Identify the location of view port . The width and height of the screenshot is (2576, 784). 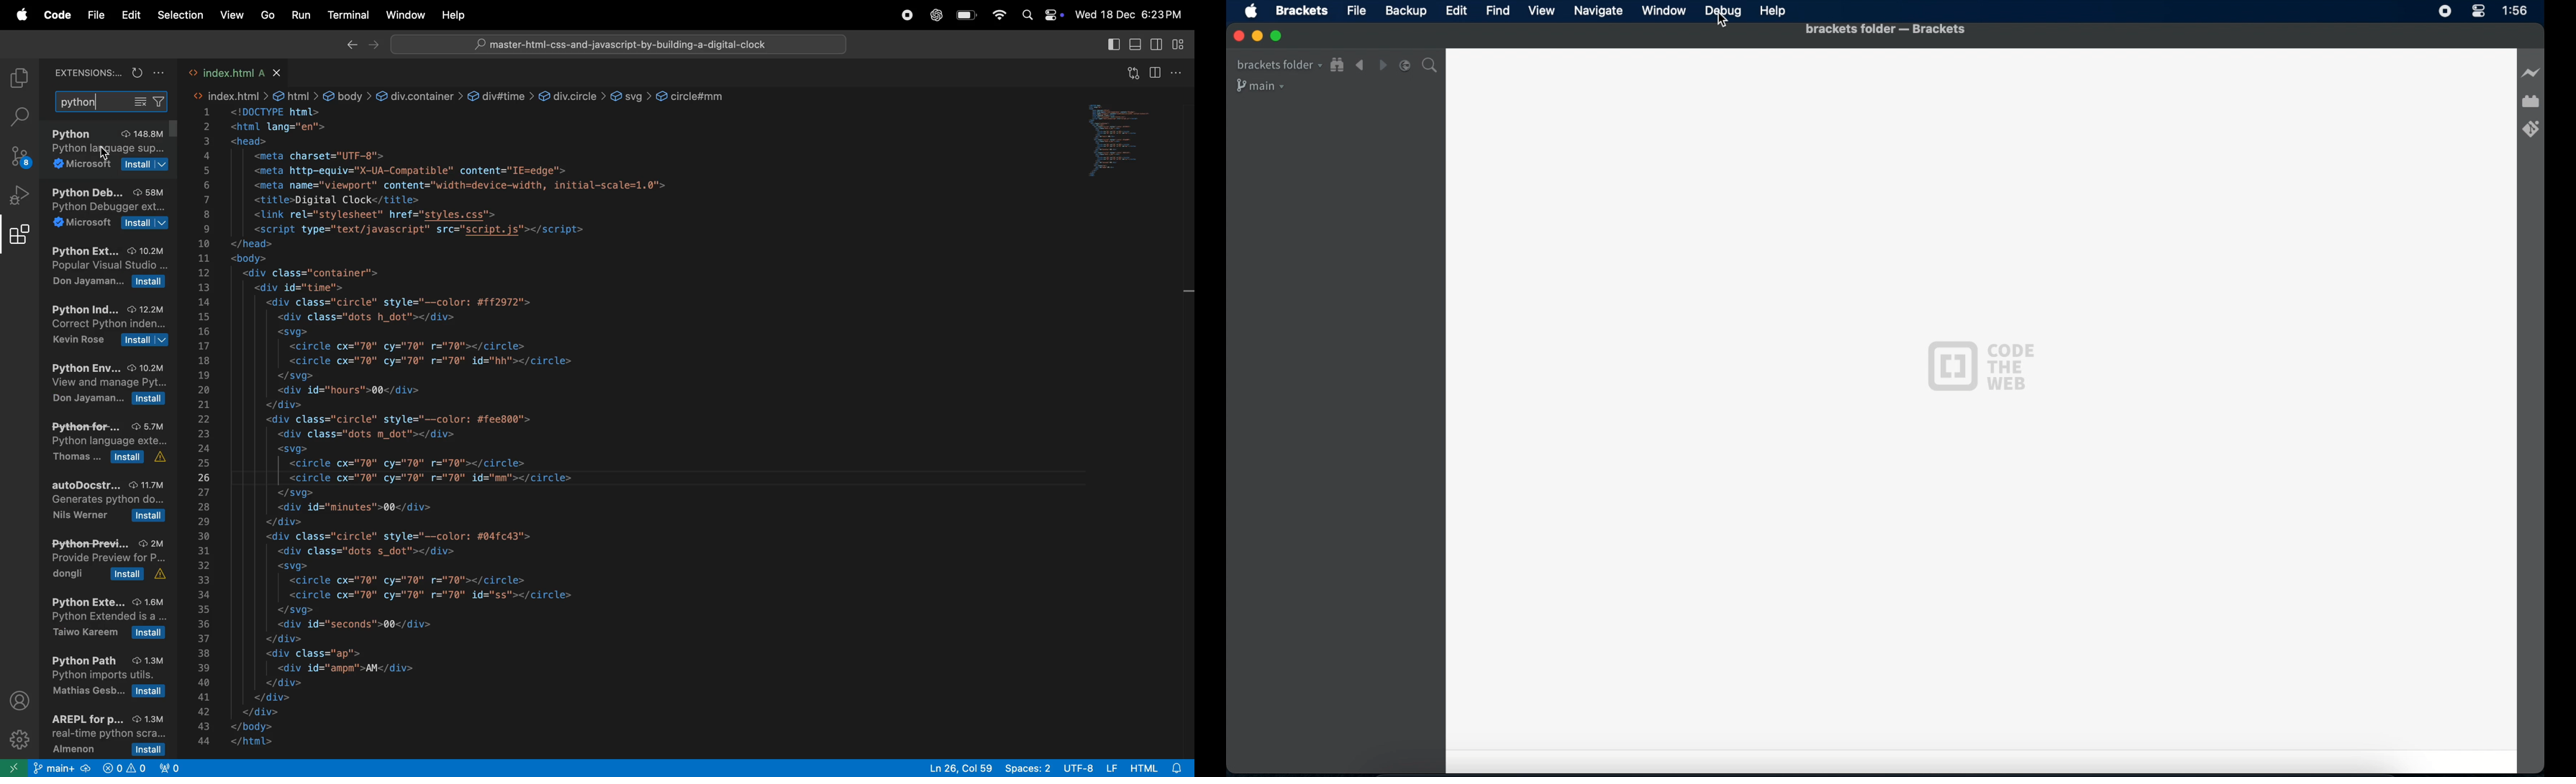
(176, 767).